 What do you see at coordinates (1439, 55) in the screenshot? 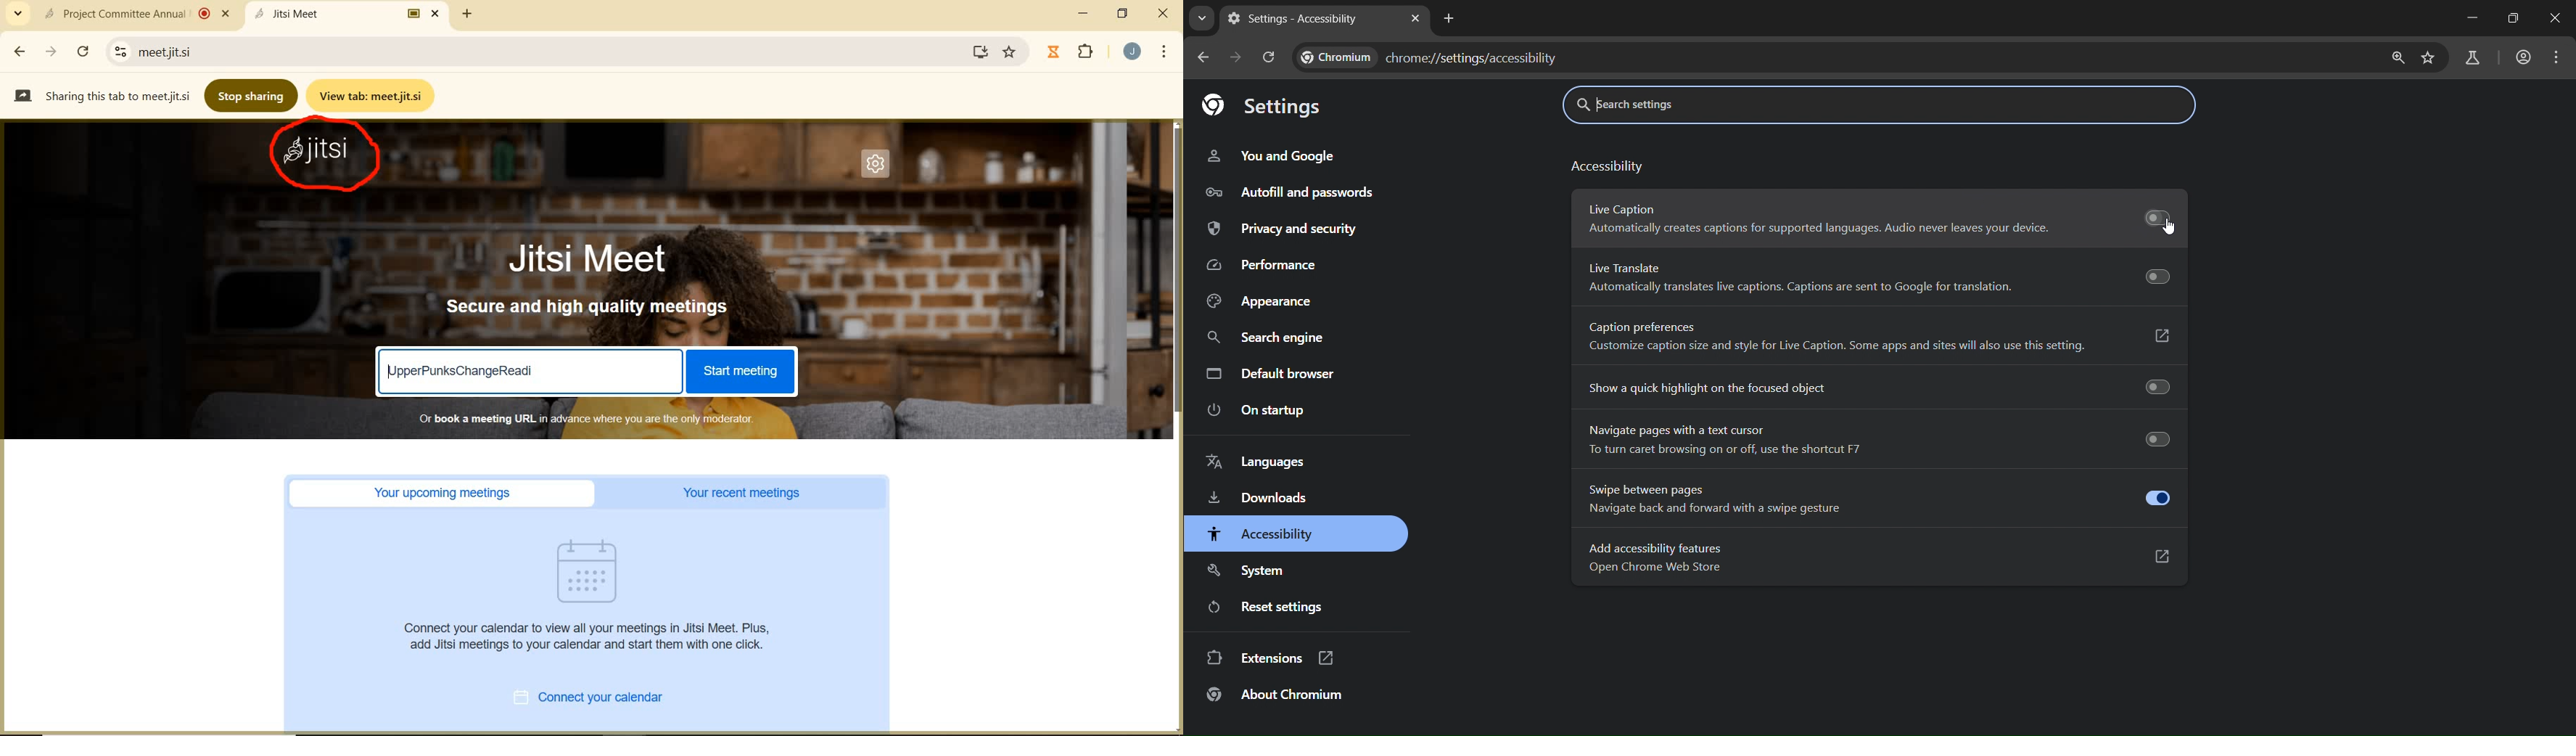
I see `chrome://settings/accessibility` at bounding box center [1439, 55].